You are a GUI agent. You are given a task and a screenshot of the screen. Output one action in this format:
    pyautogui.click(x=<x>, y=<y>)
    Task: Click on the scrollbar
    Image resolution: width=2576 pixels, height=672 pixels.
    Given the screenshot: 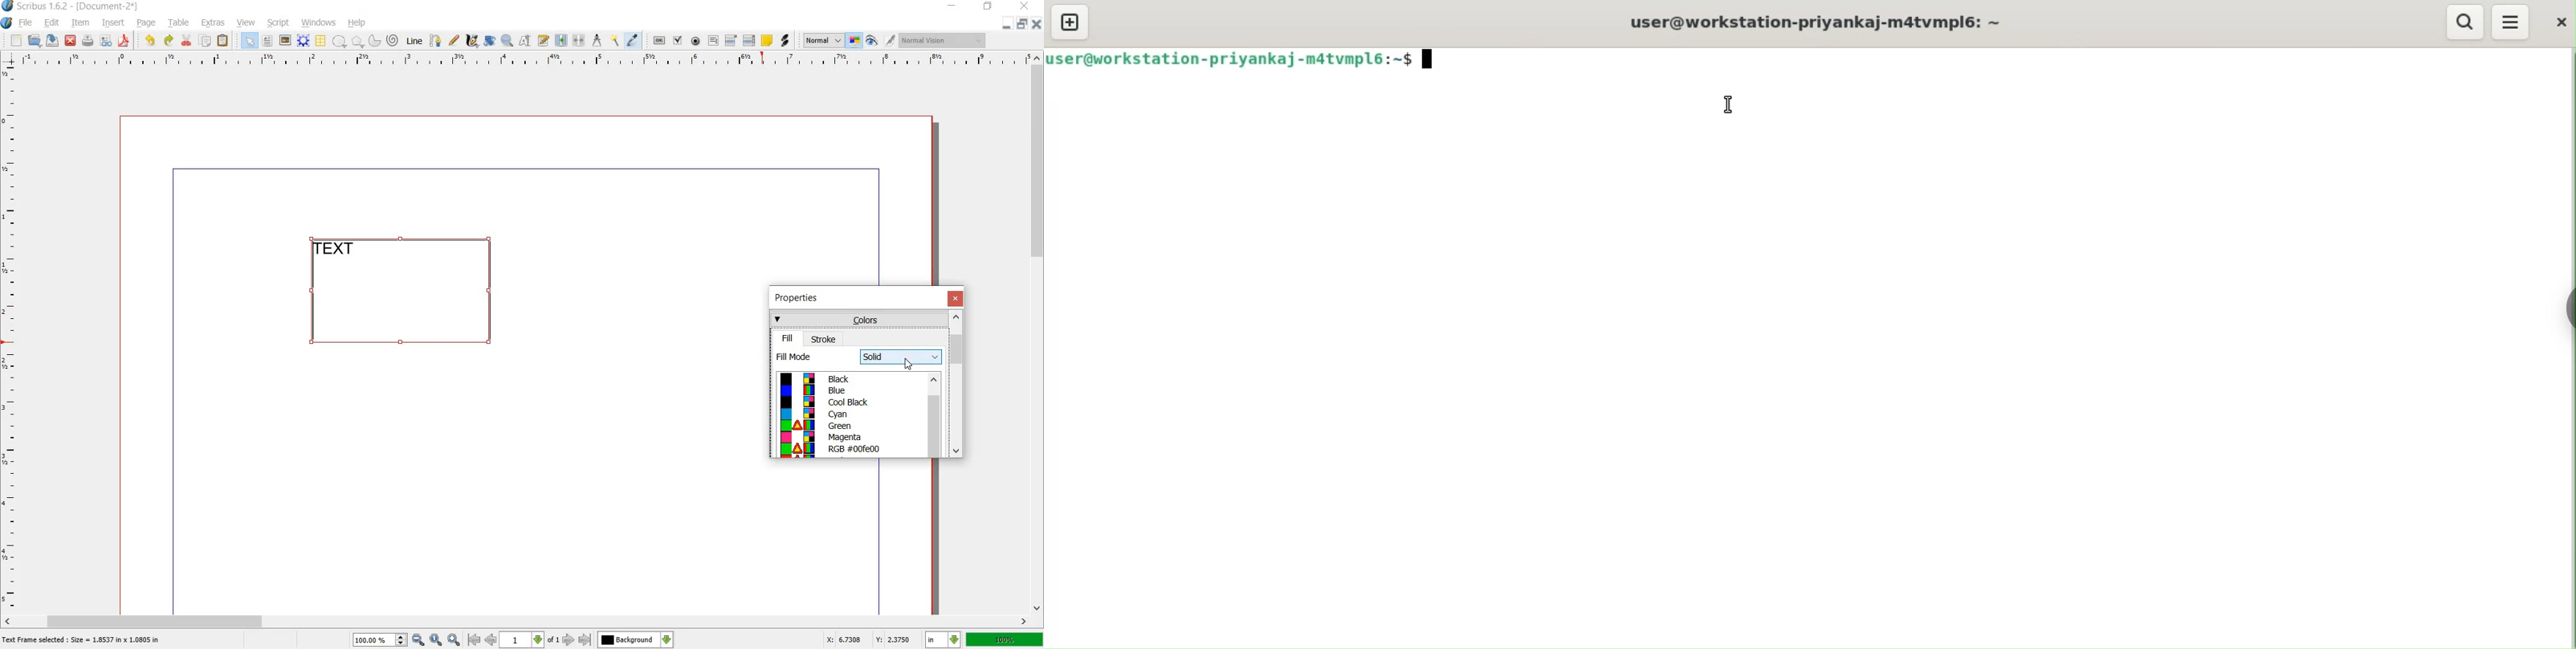 What is the action you would take?
    pyautogui.click(x=934, y=417)
    